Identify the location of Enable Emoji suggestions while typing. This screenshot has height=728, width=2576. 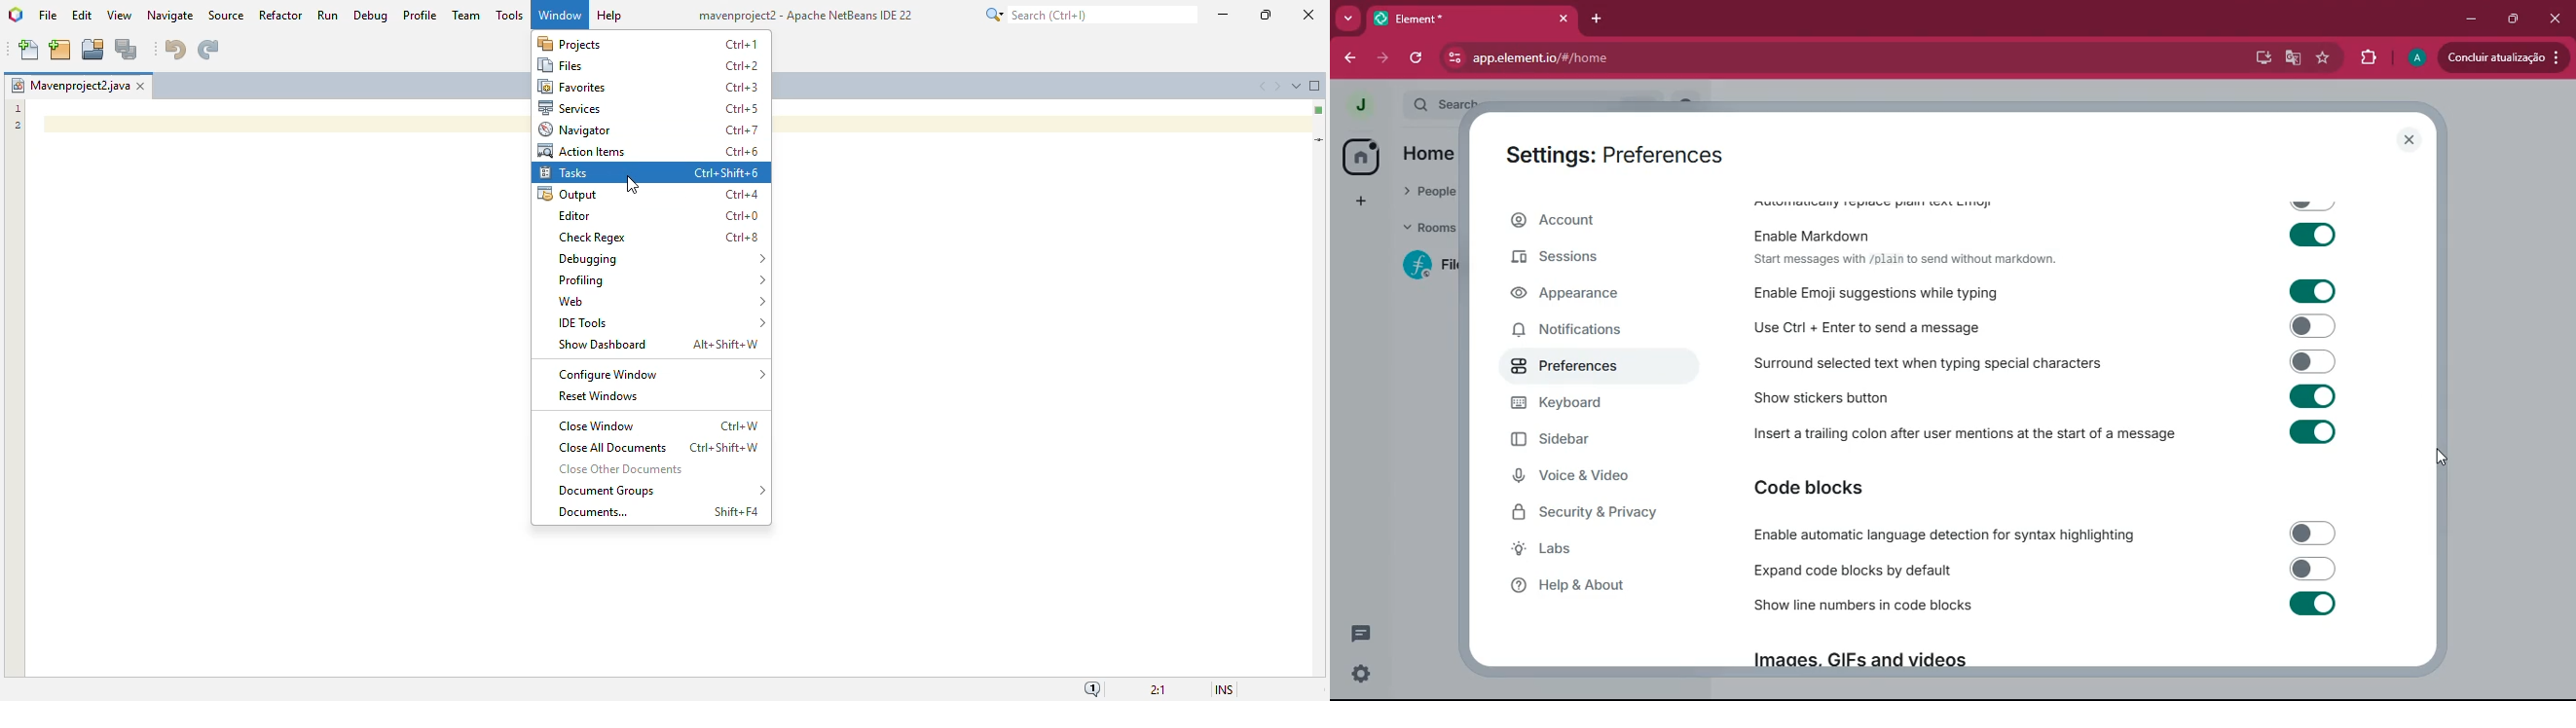
(2040, 291).